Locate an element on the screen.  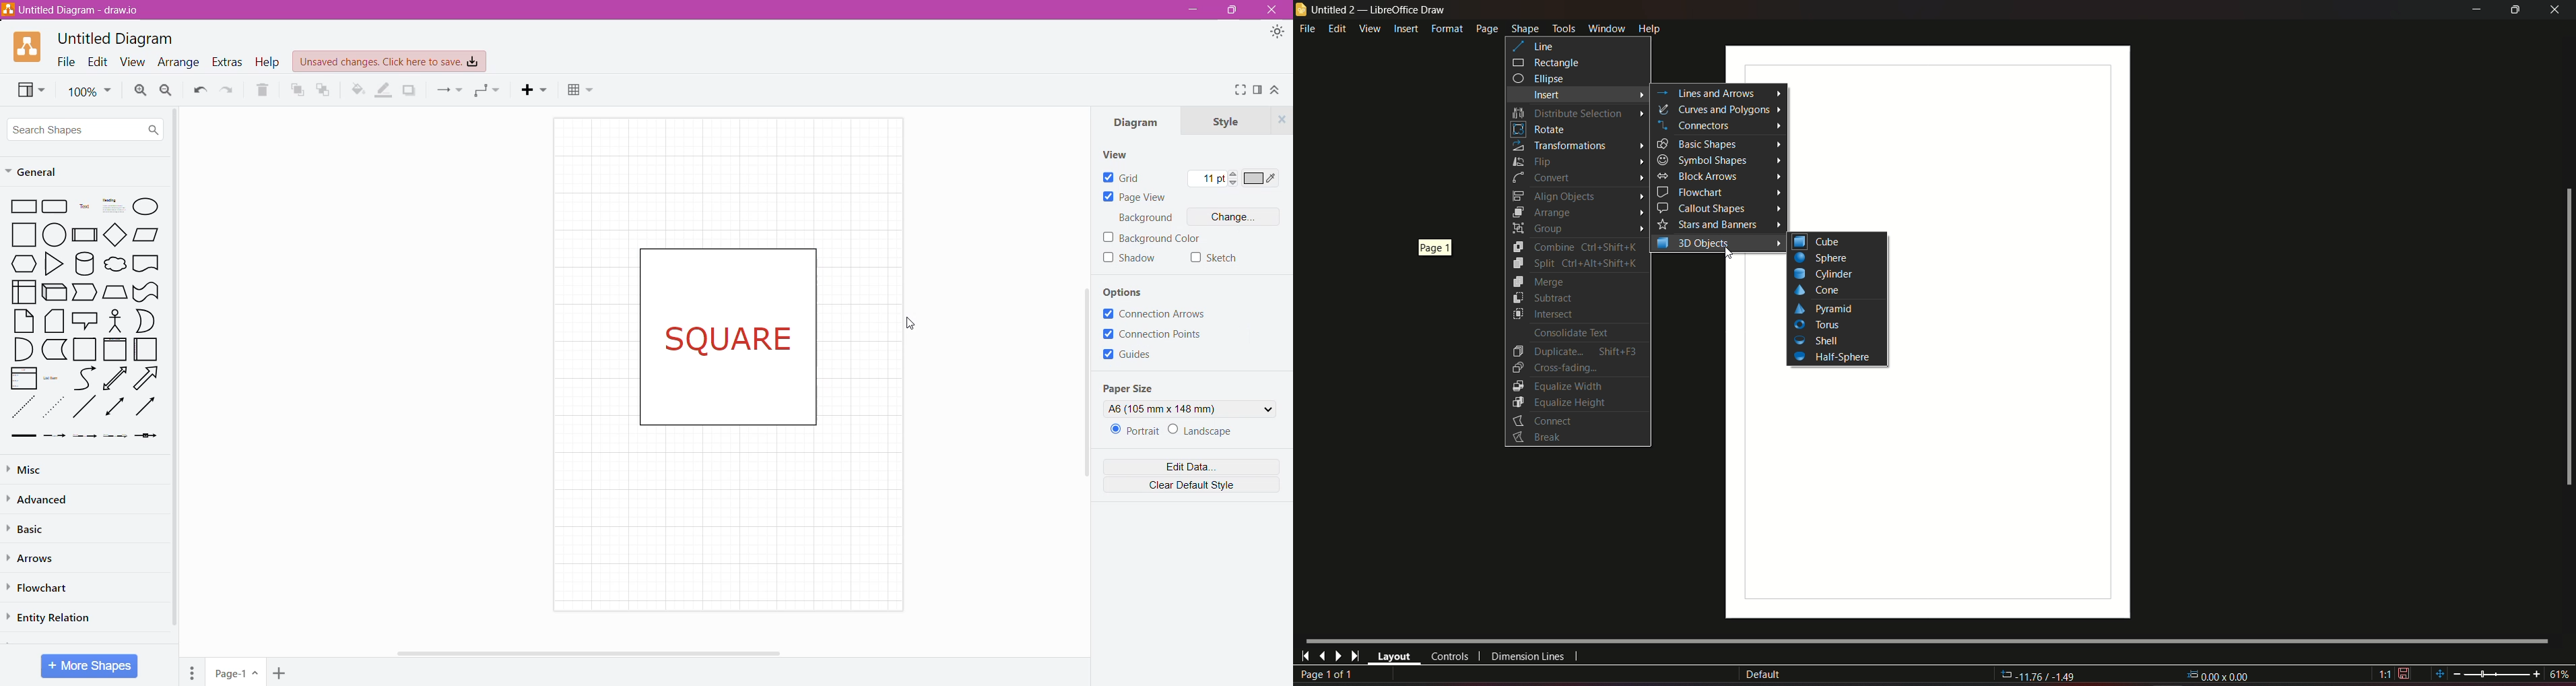
Cylinder is located at coordinates (1823, 273).